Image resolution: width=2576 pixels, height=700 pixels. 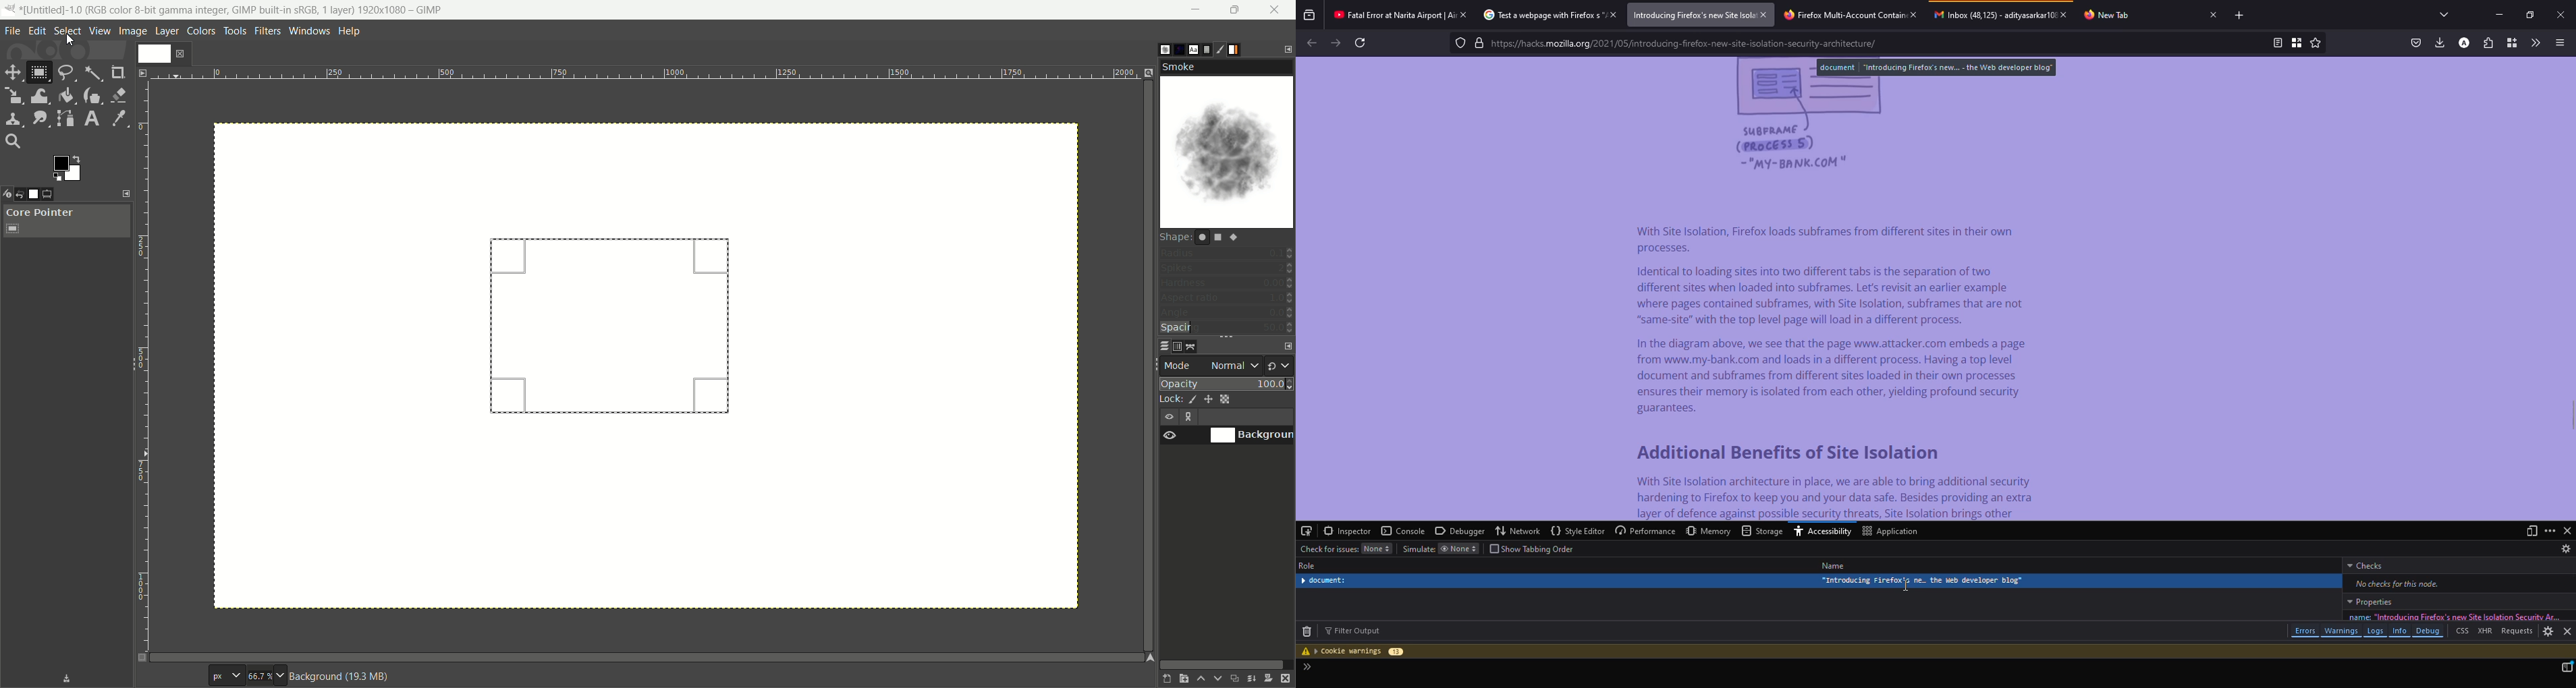 I want to click on none, so click(x=1459, y=549).